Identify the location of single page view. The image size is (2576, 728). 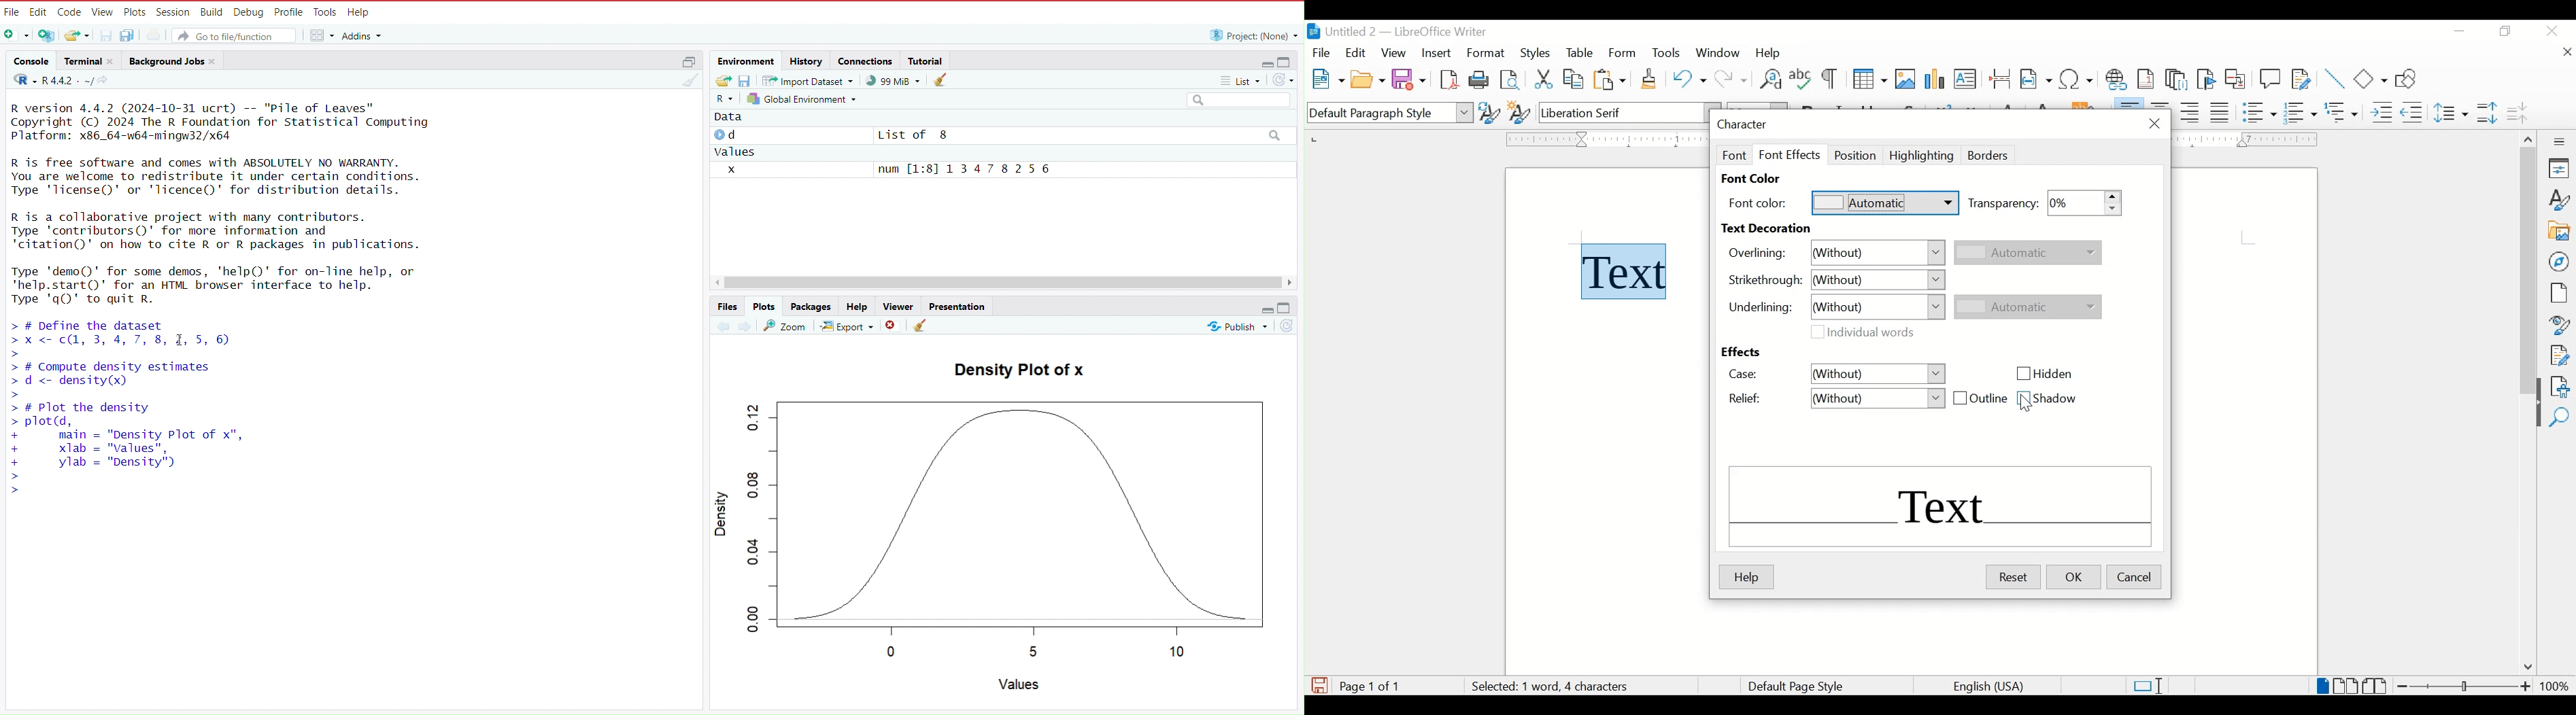
(2323, 686).